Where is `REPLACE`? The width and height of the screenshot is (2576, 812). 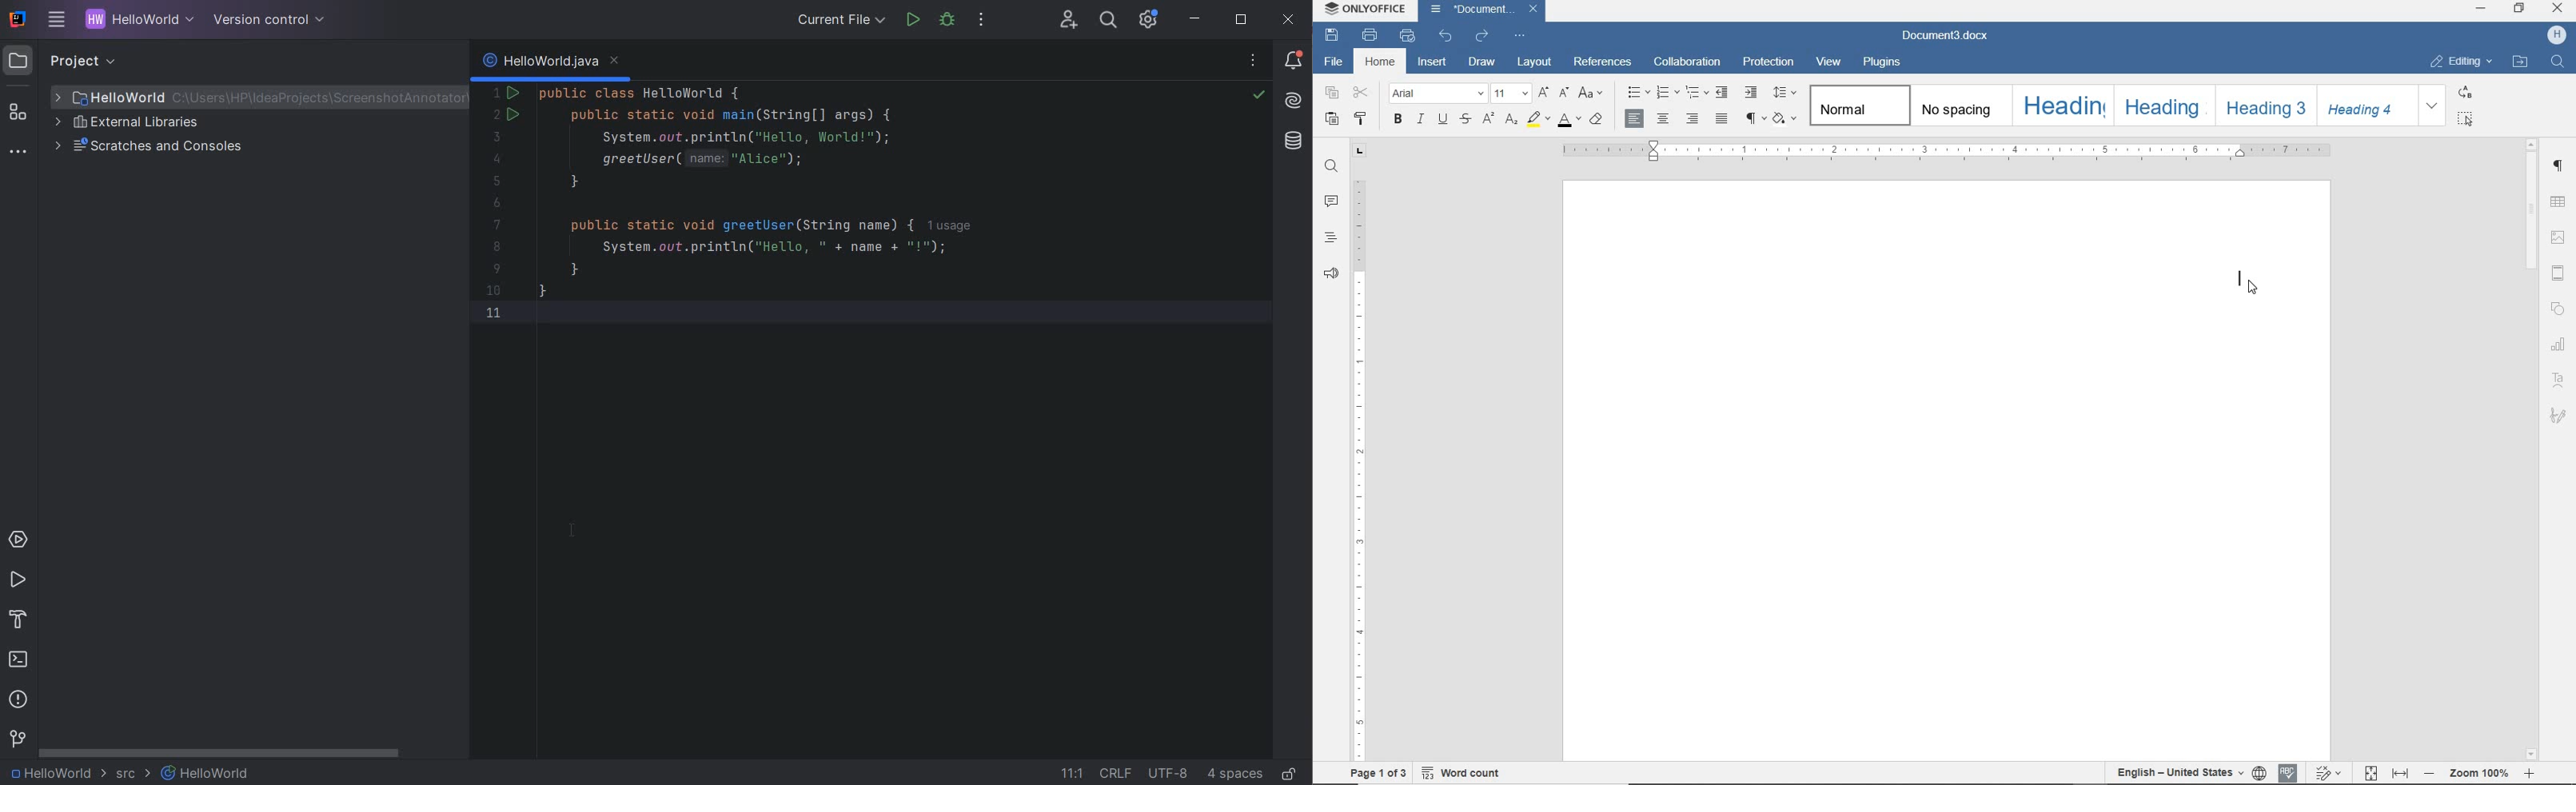 REPLACE is located at coordinates (2474, 92).